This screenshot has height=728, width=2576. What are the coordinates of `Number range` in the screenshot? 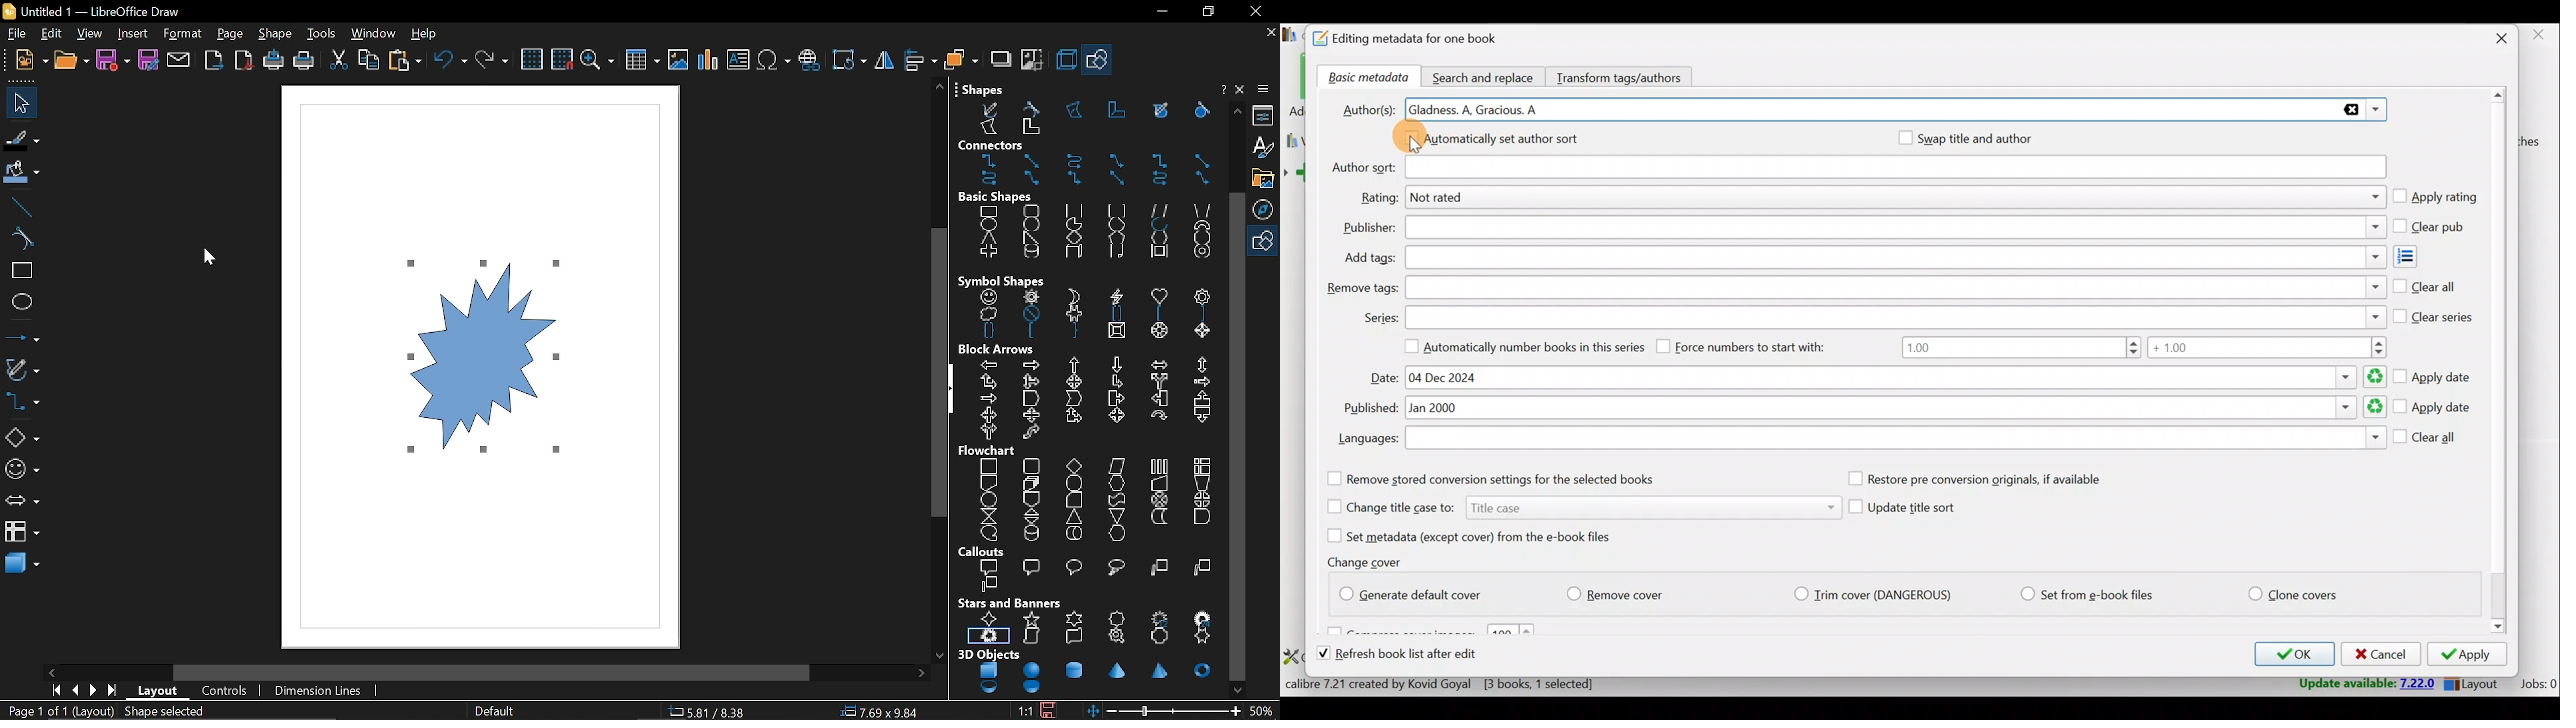 It's located at (2143, 349).